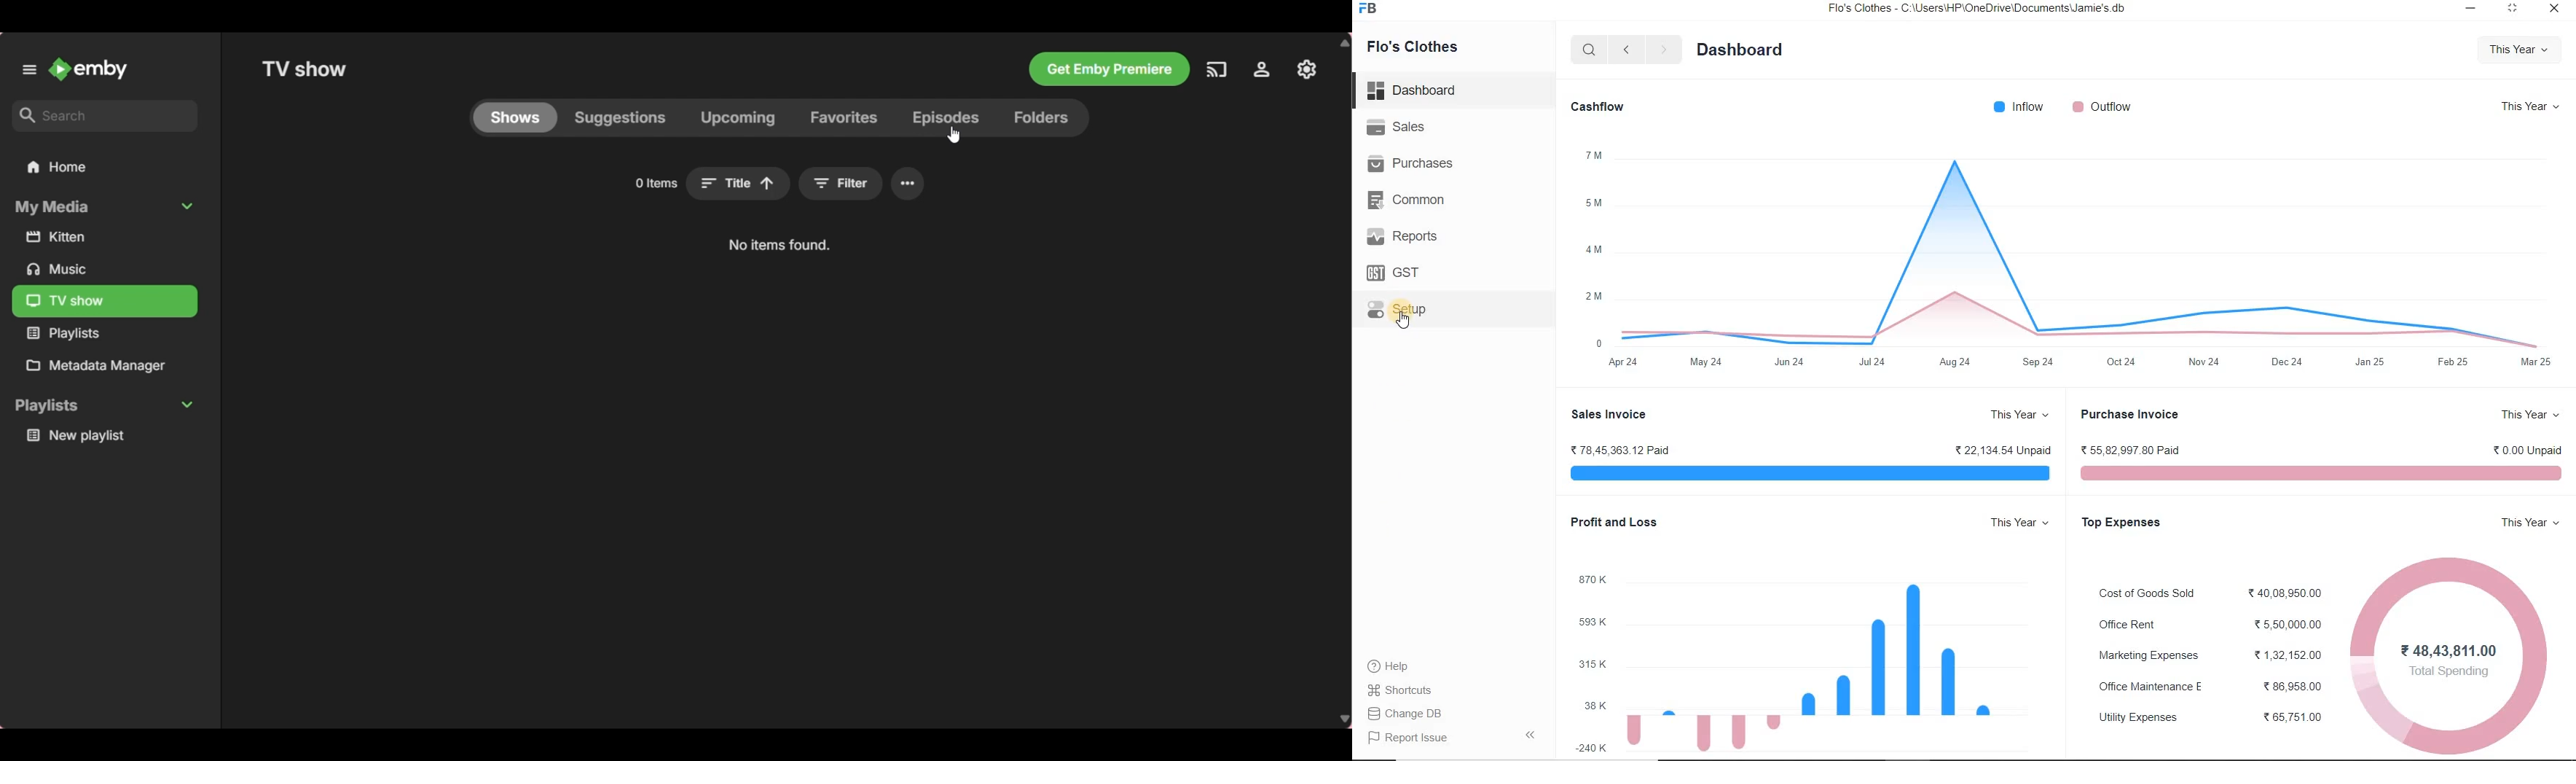 This screenshot has height=784, width=2576. What do you see at coordinates (1742, 50) in the screenshot?
I see `Dashboard` at bounding box center [1742, 50].